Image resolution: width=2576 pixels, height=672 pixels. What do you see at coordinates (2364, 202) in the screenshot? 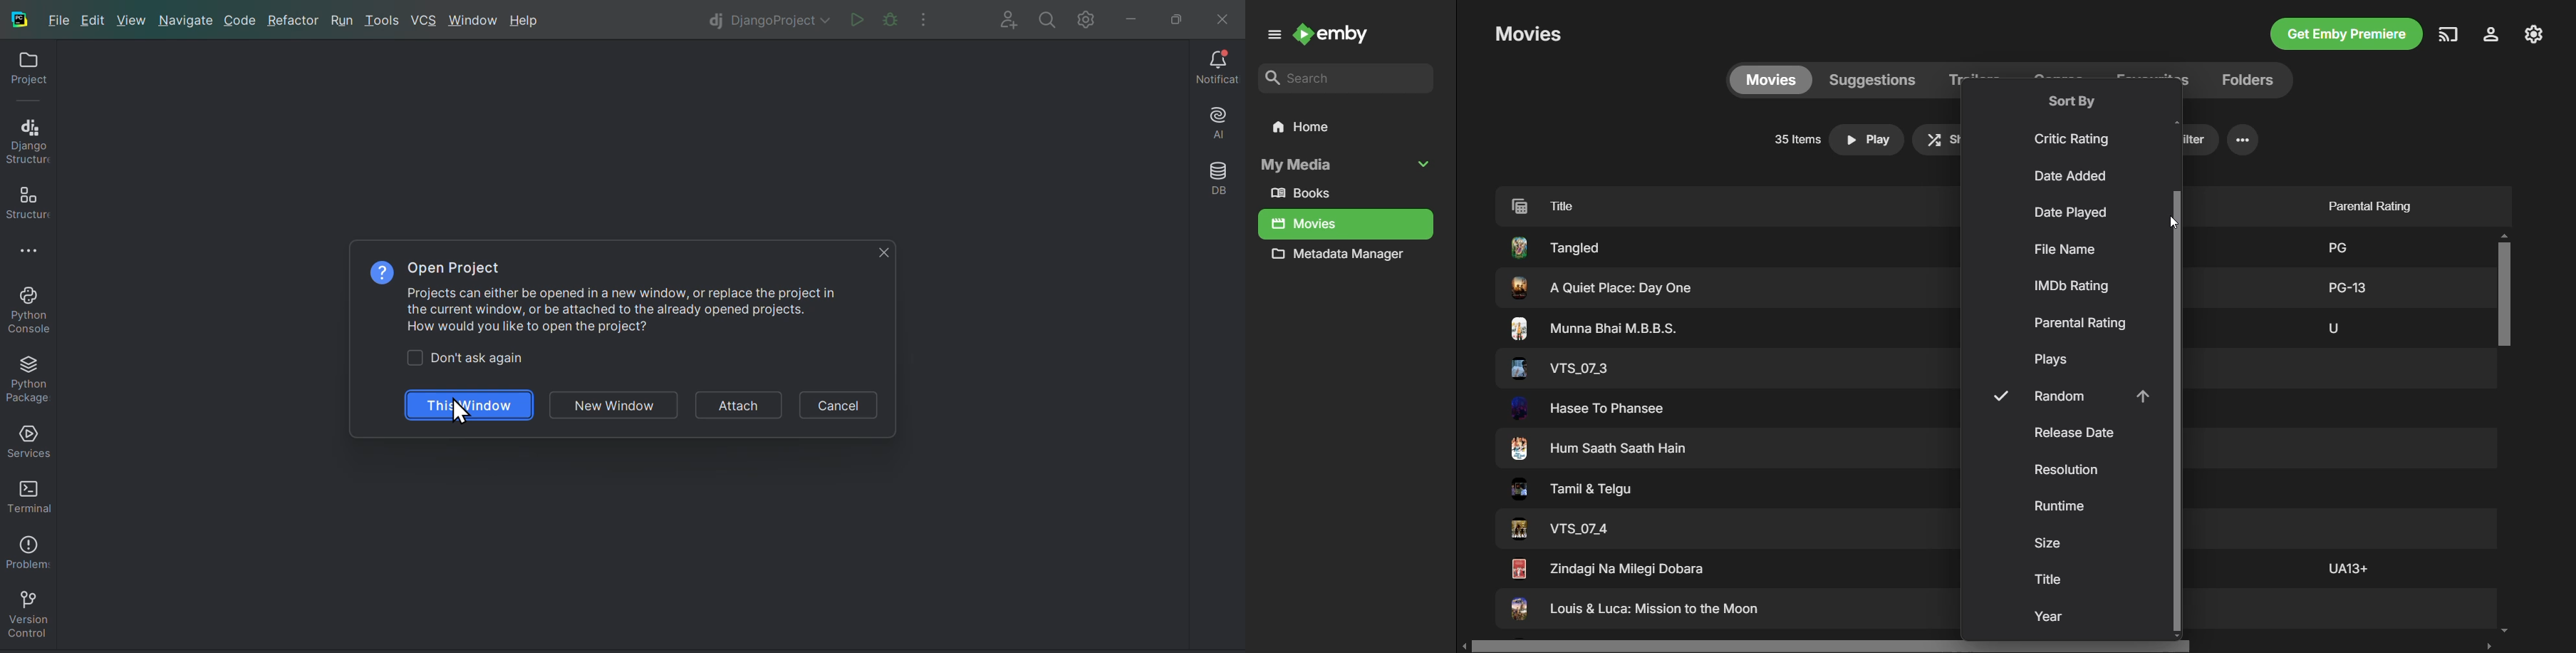
I see `Parental Rating` at bounding box center [2364, 202].